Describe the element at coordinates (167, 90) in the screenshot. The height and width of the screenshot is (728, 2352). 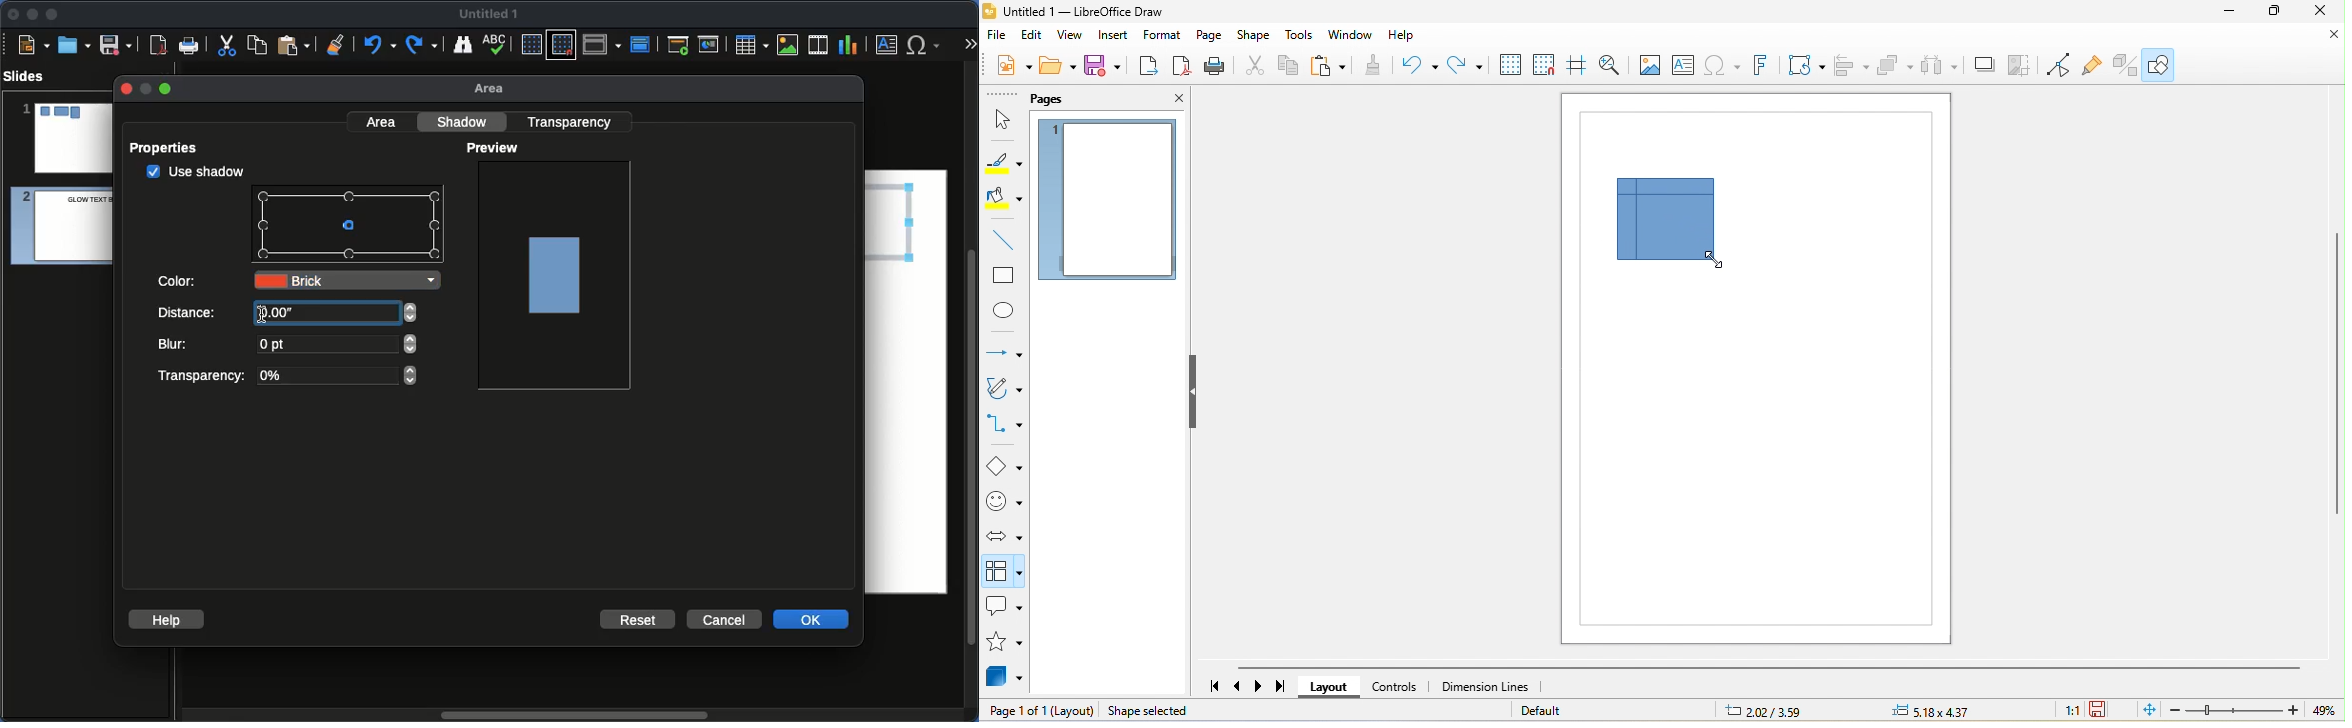
I see `maximize` at that location.